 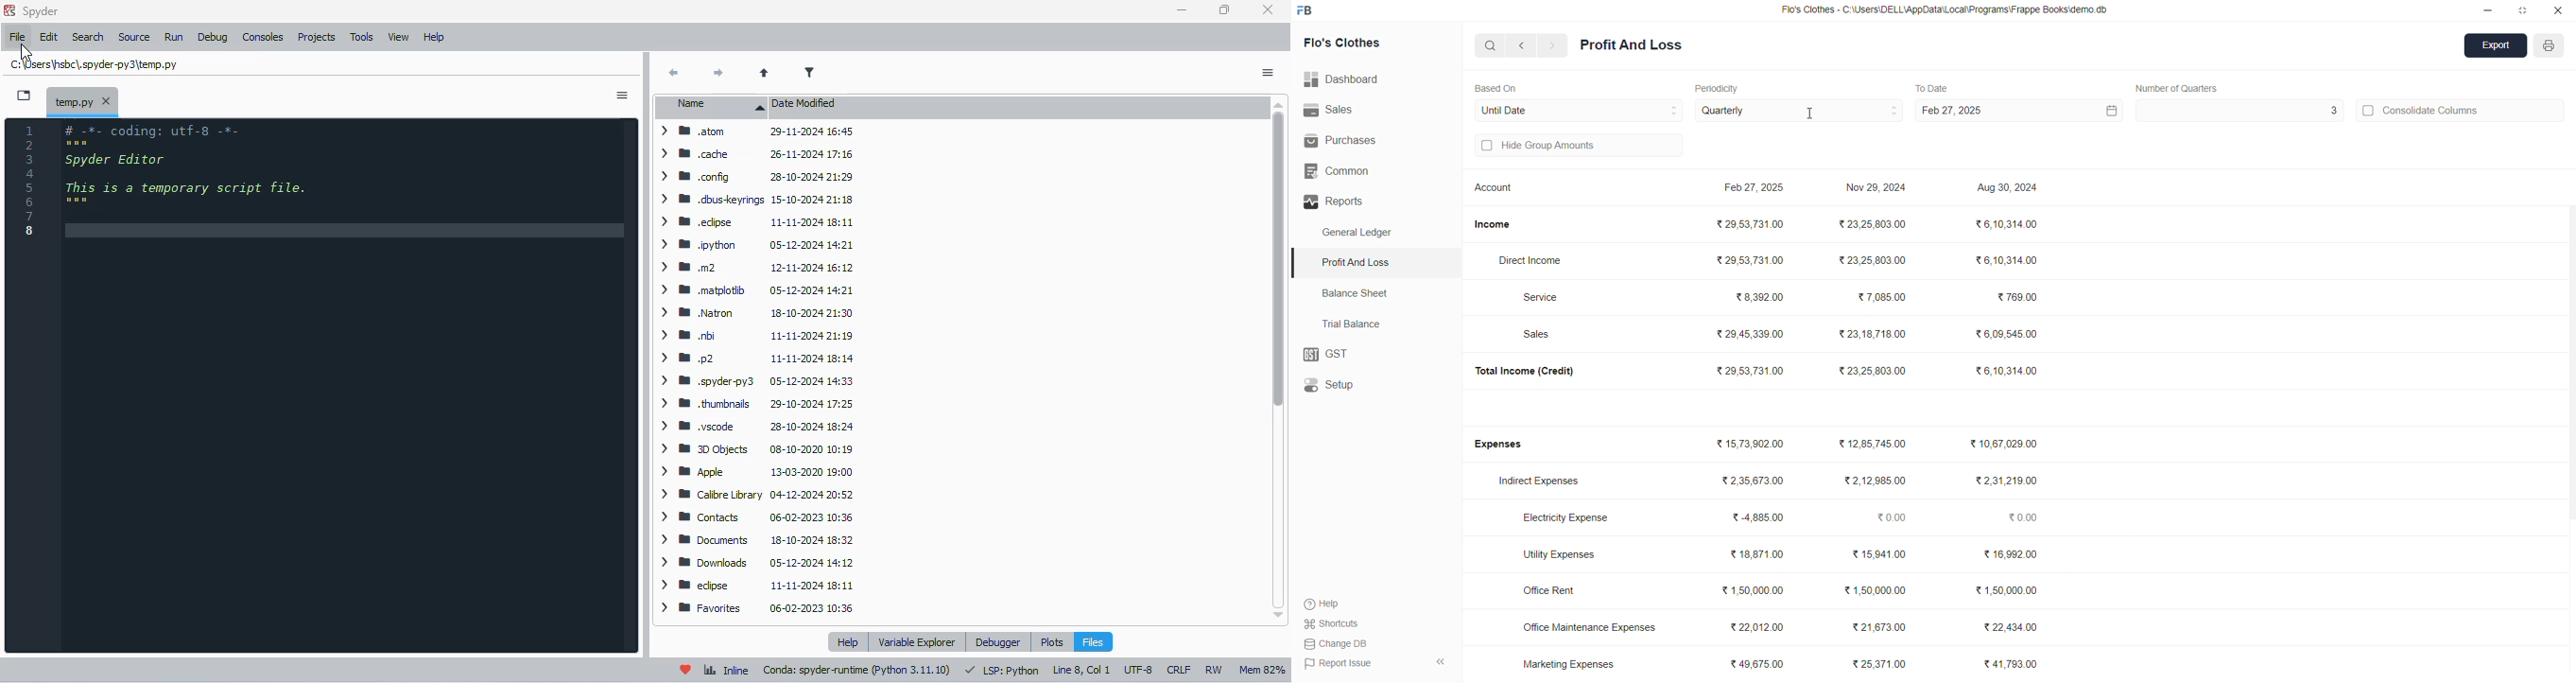 What do you see at coordinates (1752, 335) in the screenshot?
I see `₹29,45,339.00` at bounding box center [1752, 335].